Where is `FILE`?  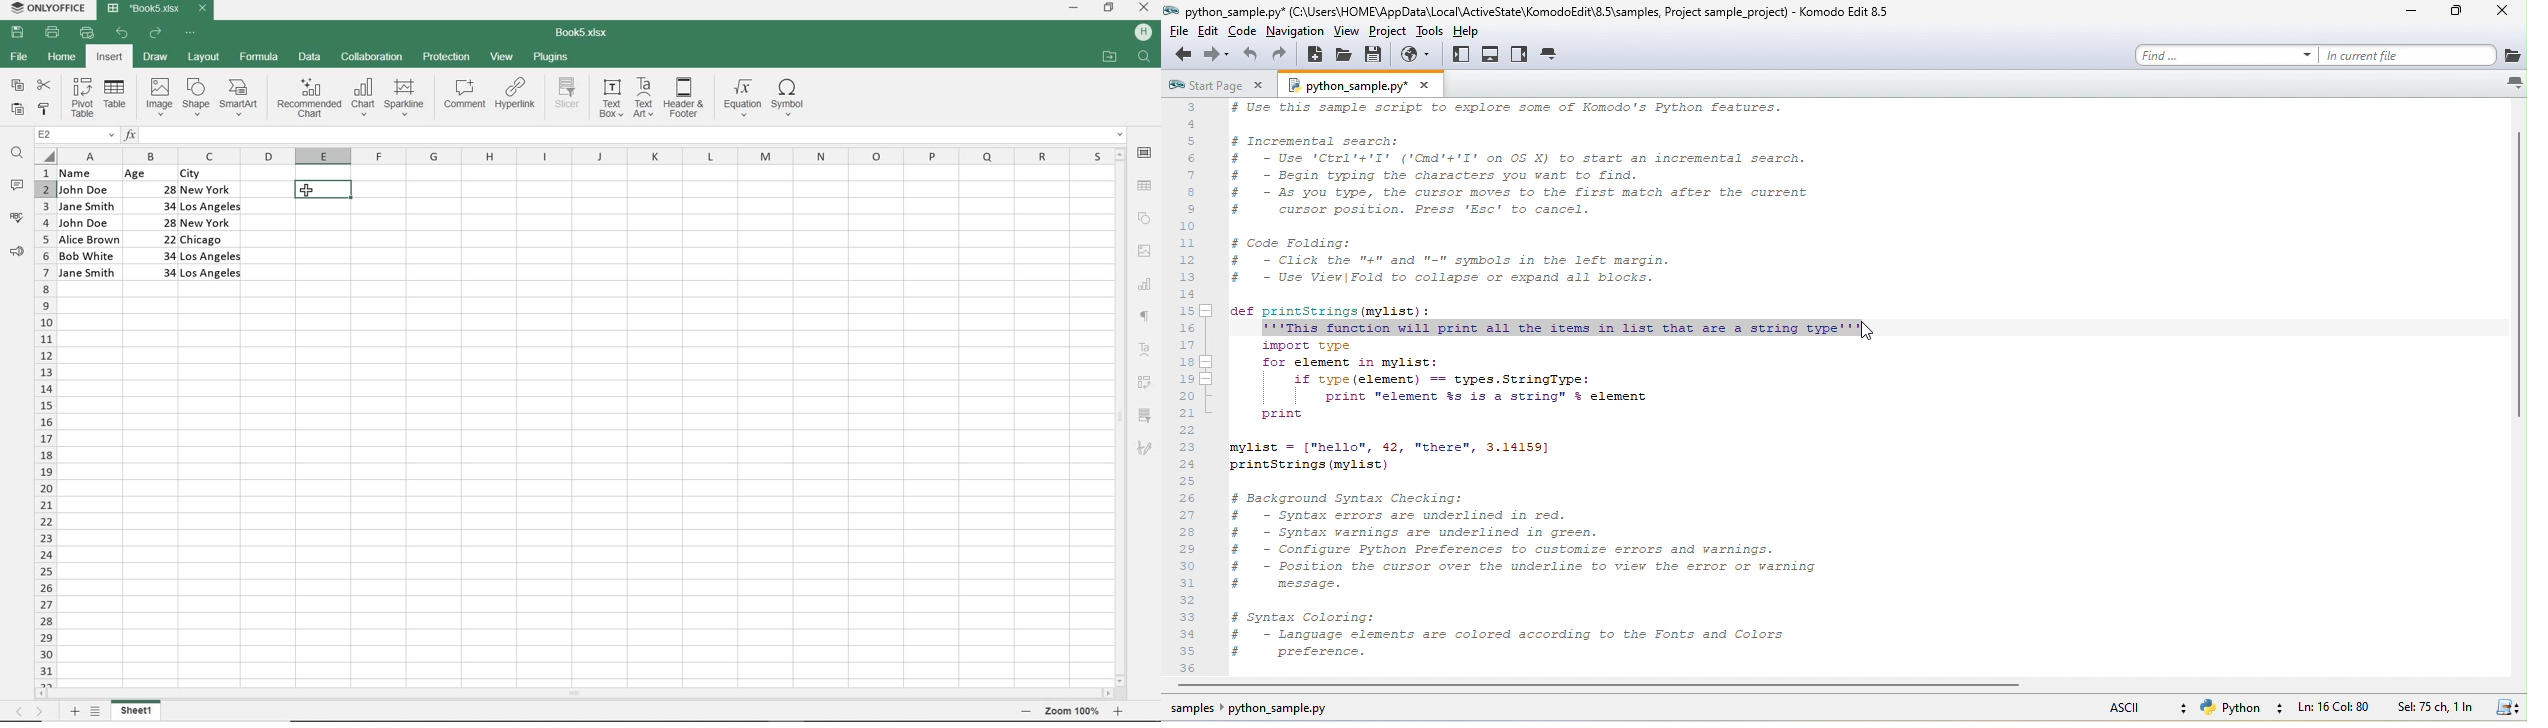
FILE is located at coordinates (18, 57).